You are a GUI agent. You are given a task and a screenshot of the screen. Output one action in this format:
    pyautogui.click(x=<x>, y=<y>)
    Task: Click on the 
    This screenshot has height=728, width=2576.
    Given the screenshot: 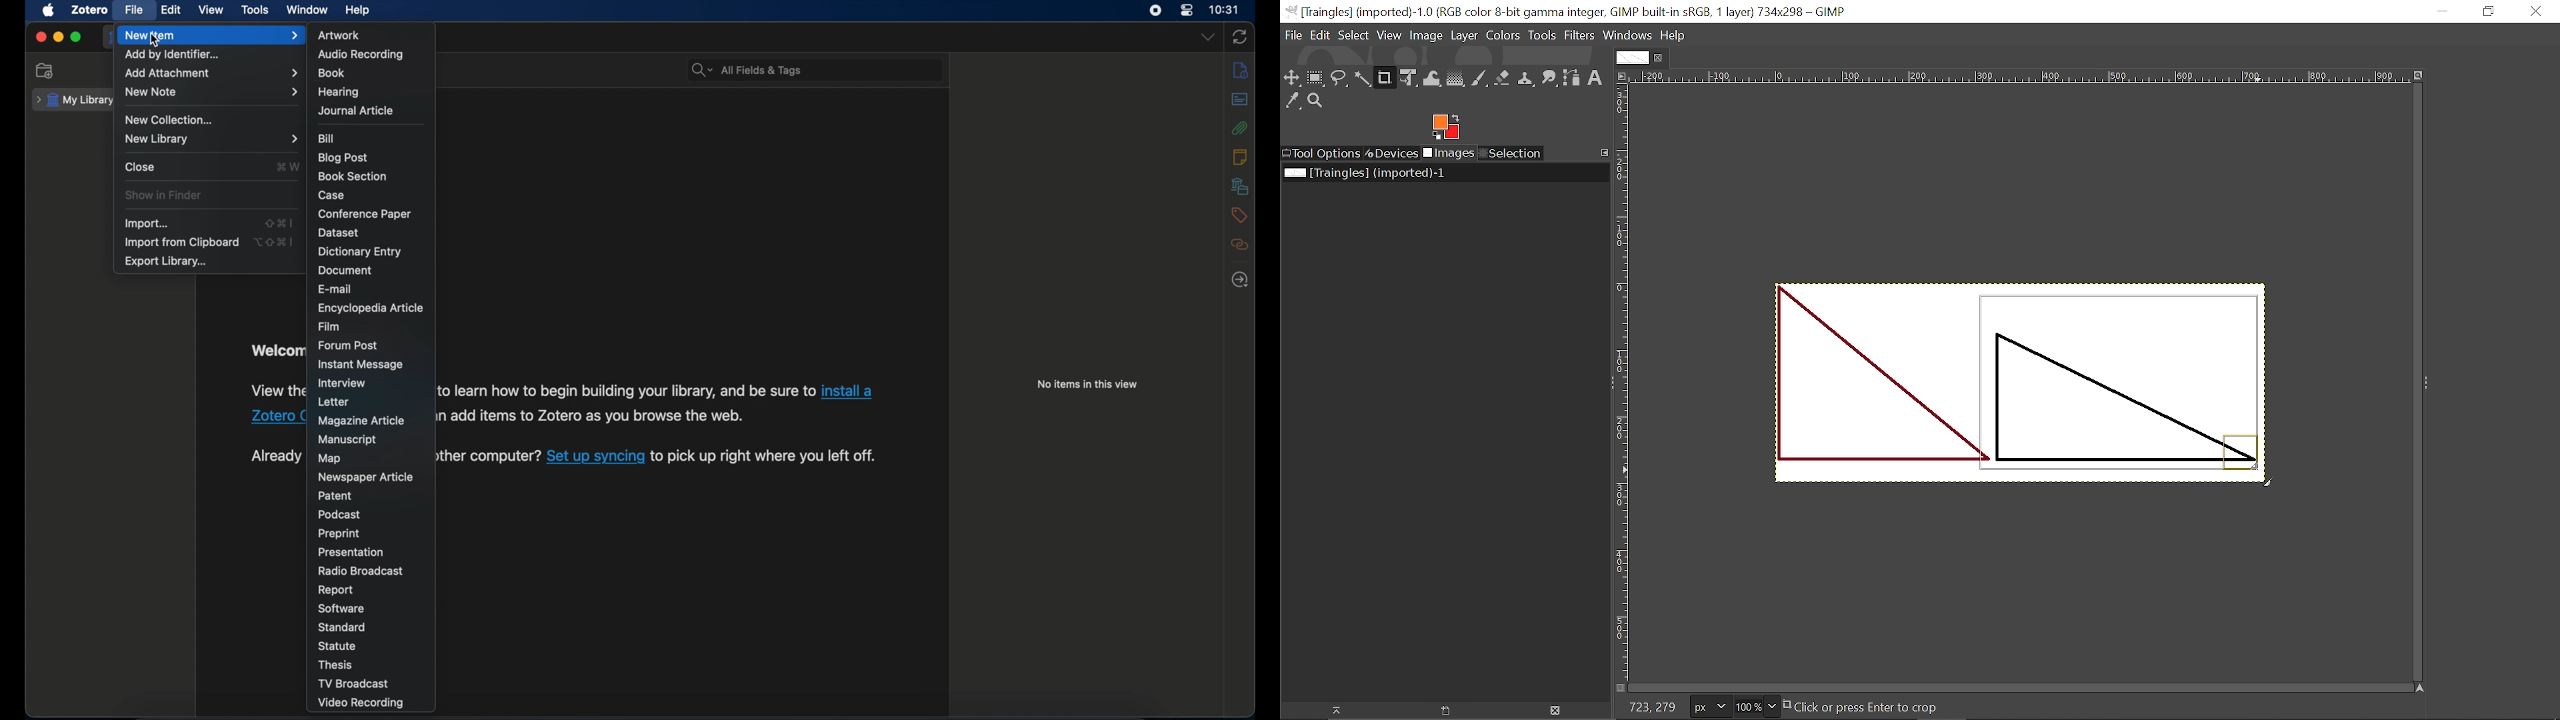 What is the action you would take?
    pyautogui.click(x=595, y=417)
    